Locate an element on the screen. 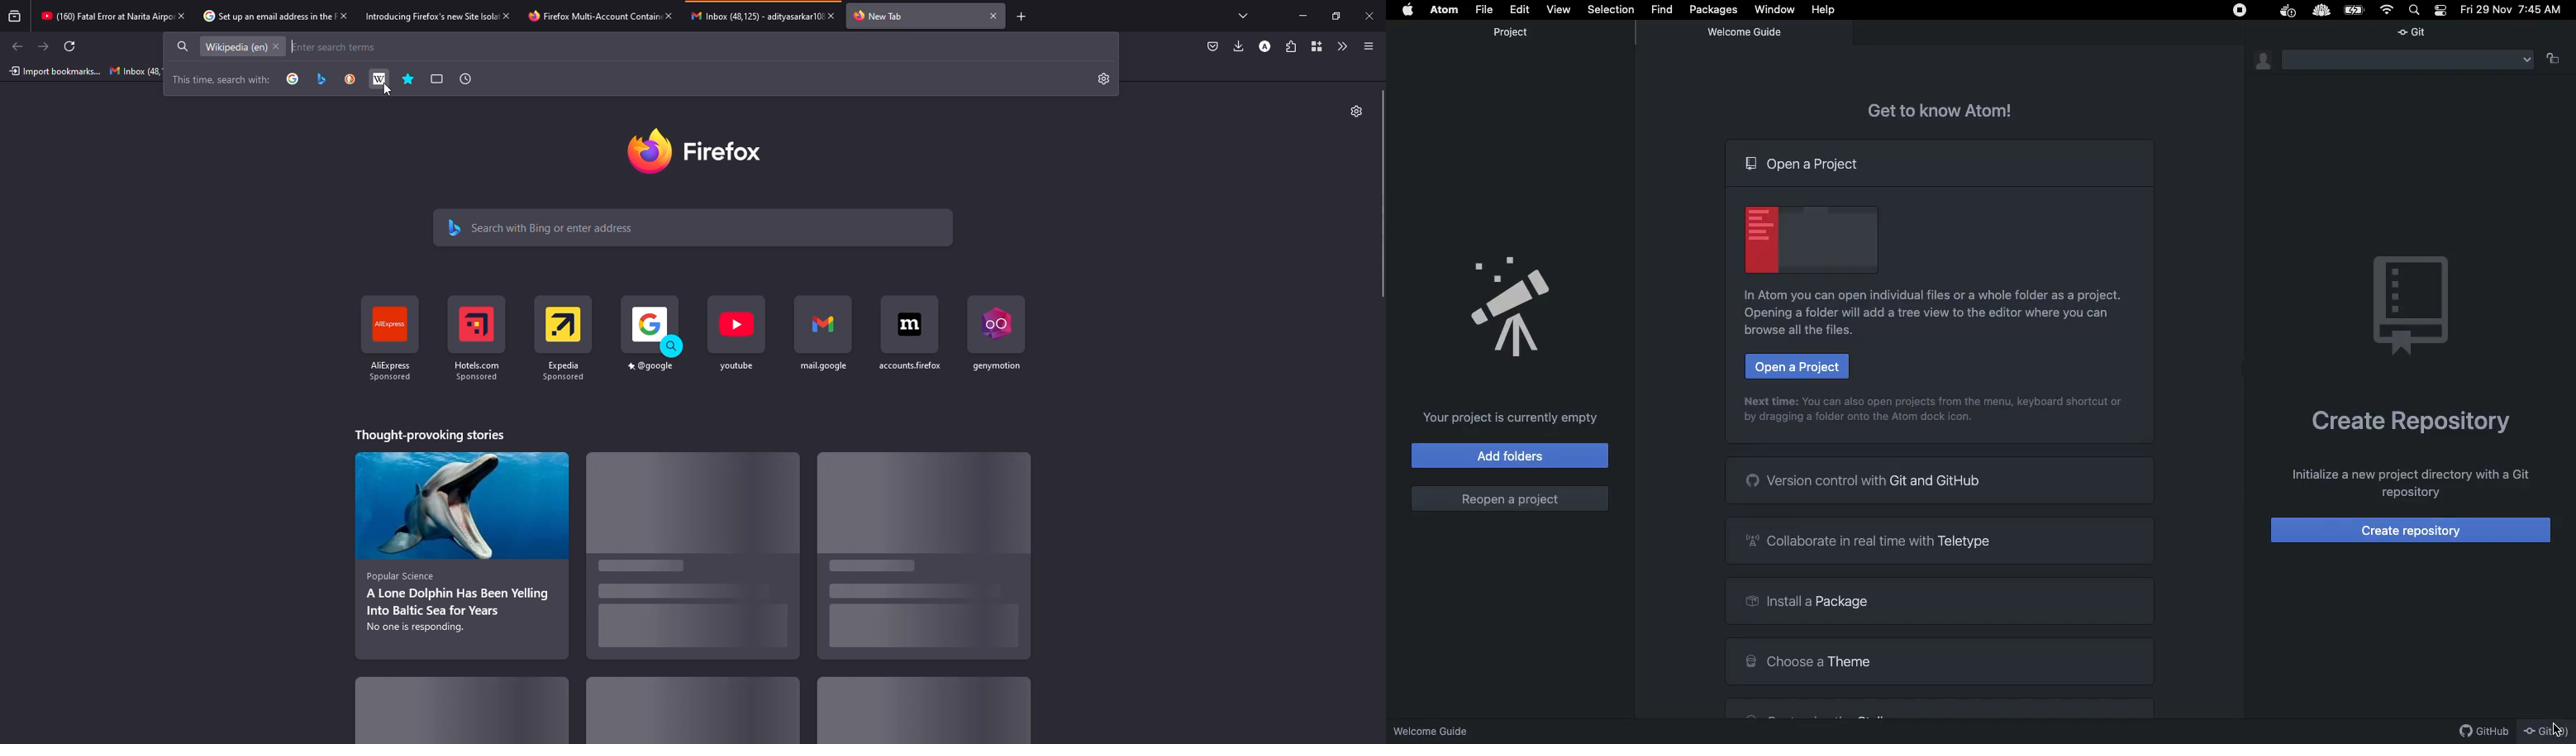 This screenshot has width=2576, height=756. Find is located at coordinates (1663, 9).